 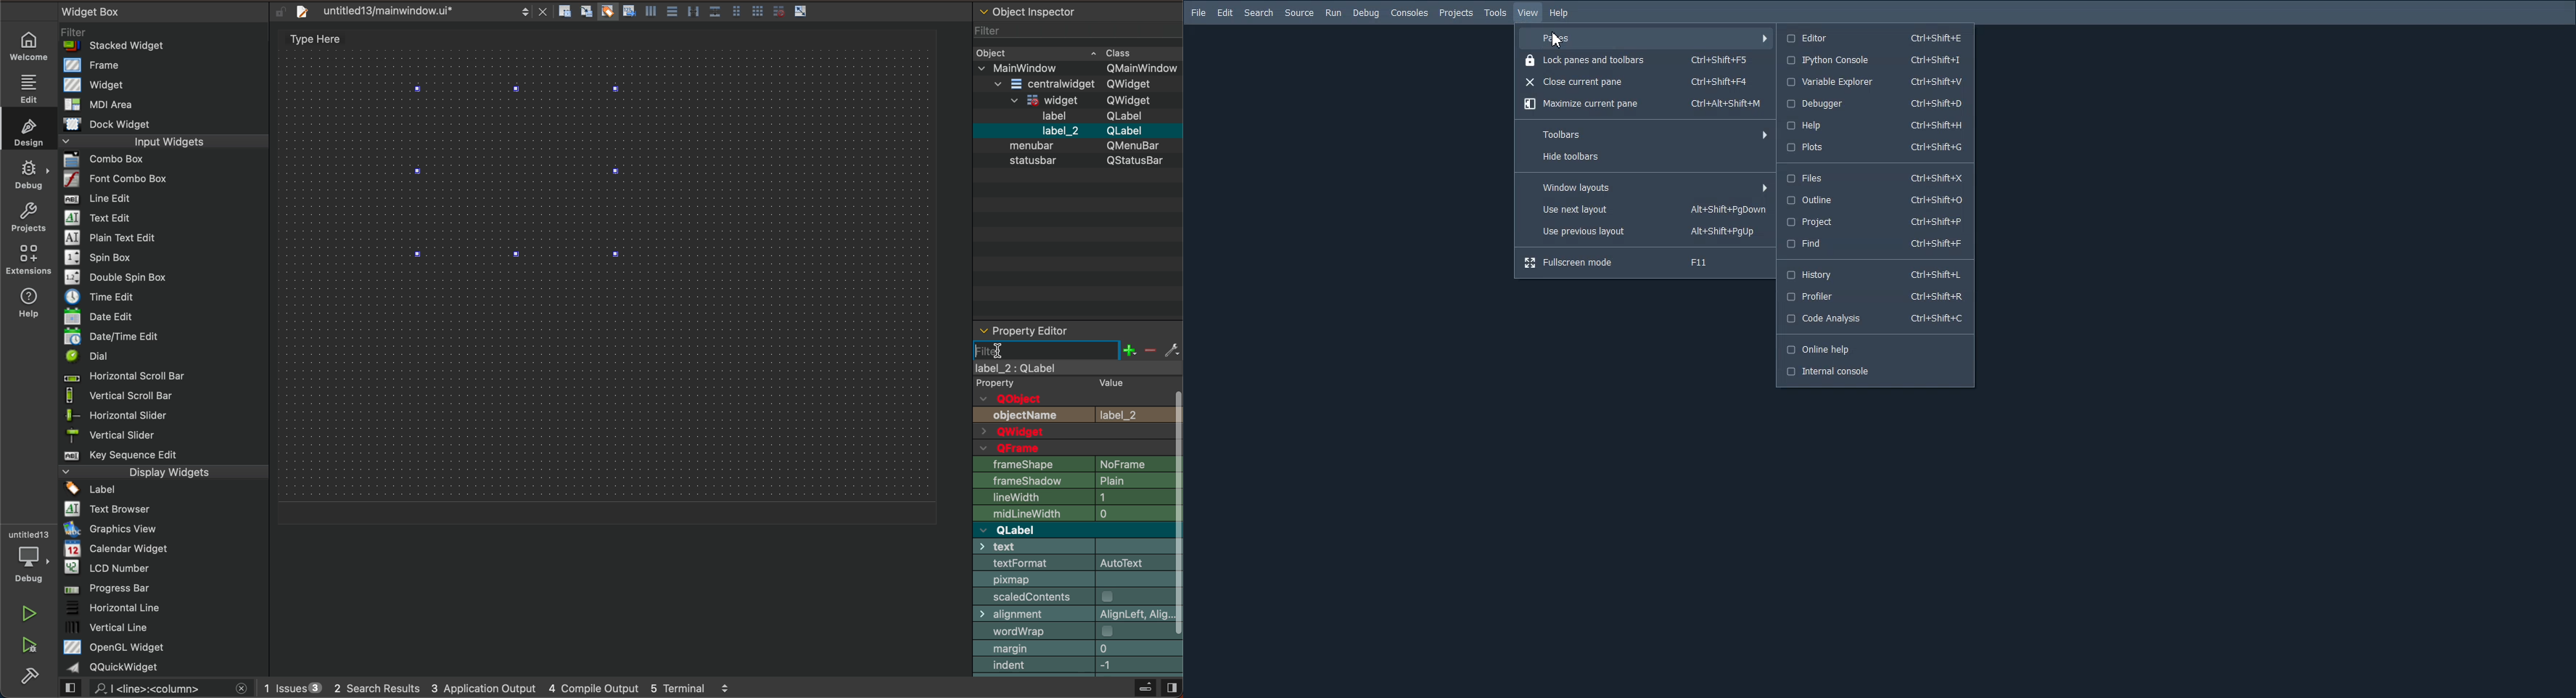 What do you see at coordinates (1645, 186) in the screenshot?
I see `Window layout` at bounding box center [1645, 186].